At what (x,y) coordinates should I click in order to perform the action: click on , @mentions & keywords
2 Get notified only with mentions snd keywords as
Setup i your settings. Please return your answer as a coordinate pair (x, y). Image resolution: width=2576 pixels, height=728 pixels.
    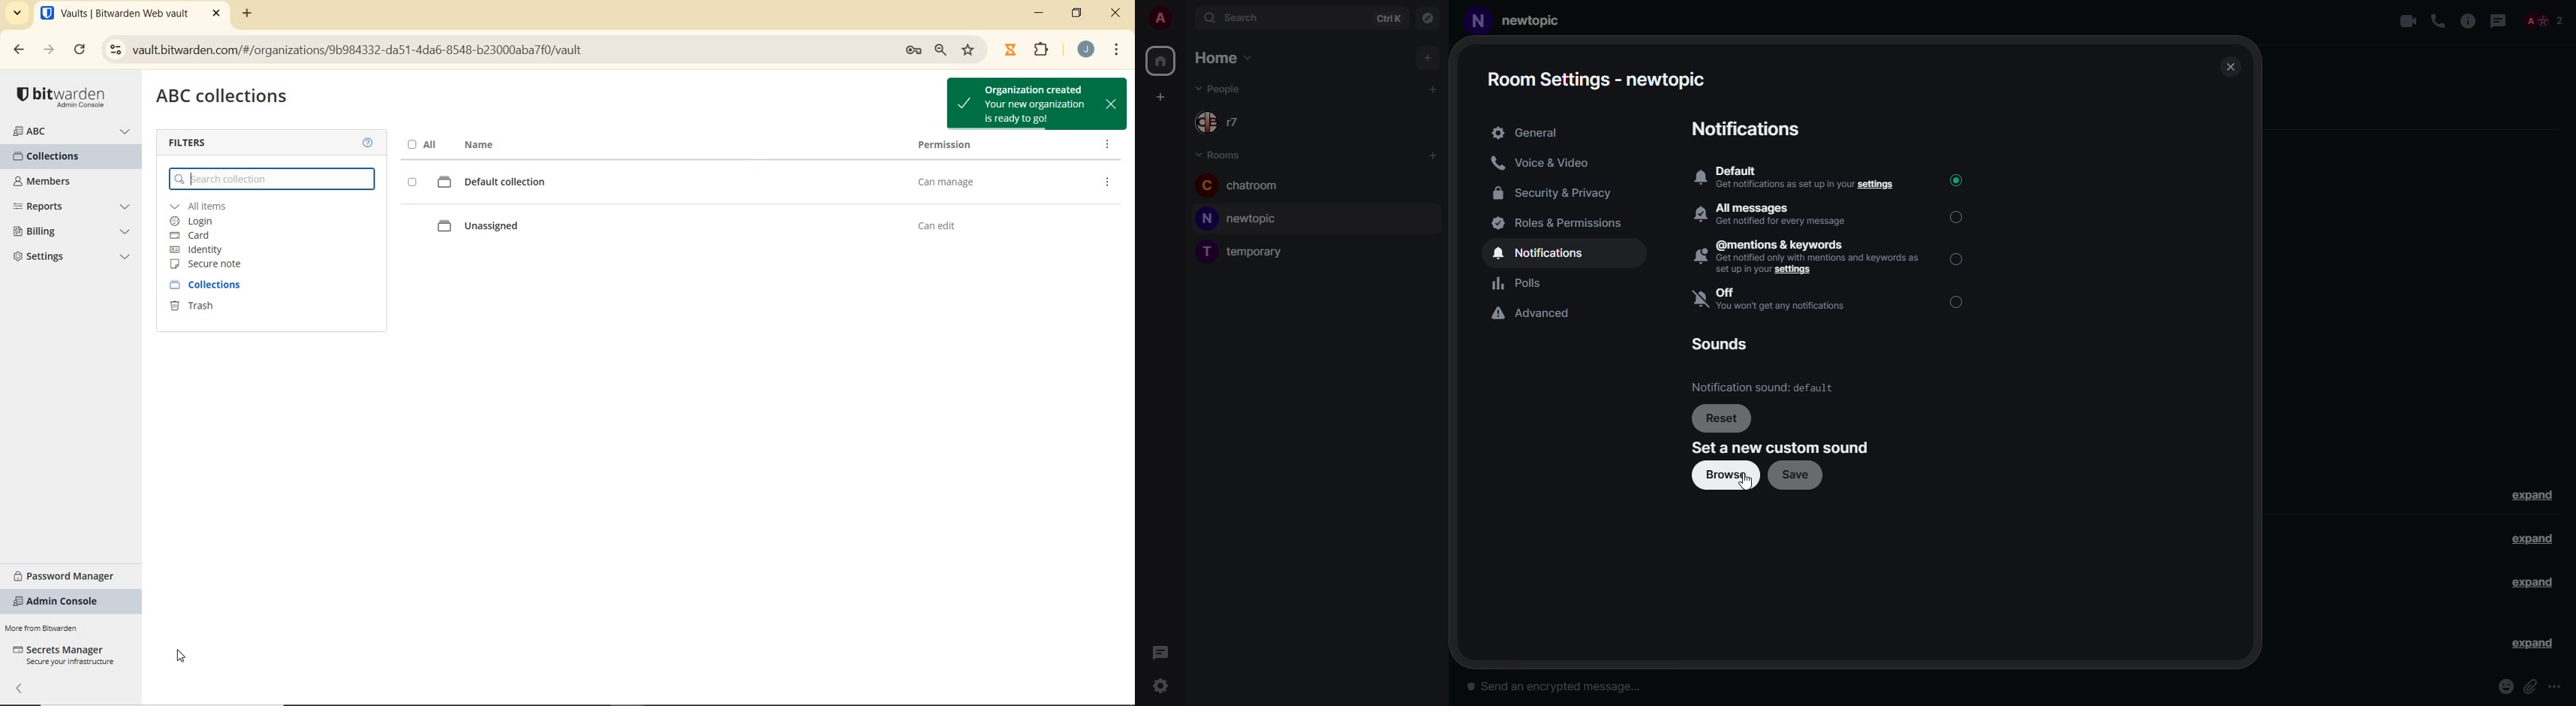
    Looking at the image, I should click on (1804, 257).